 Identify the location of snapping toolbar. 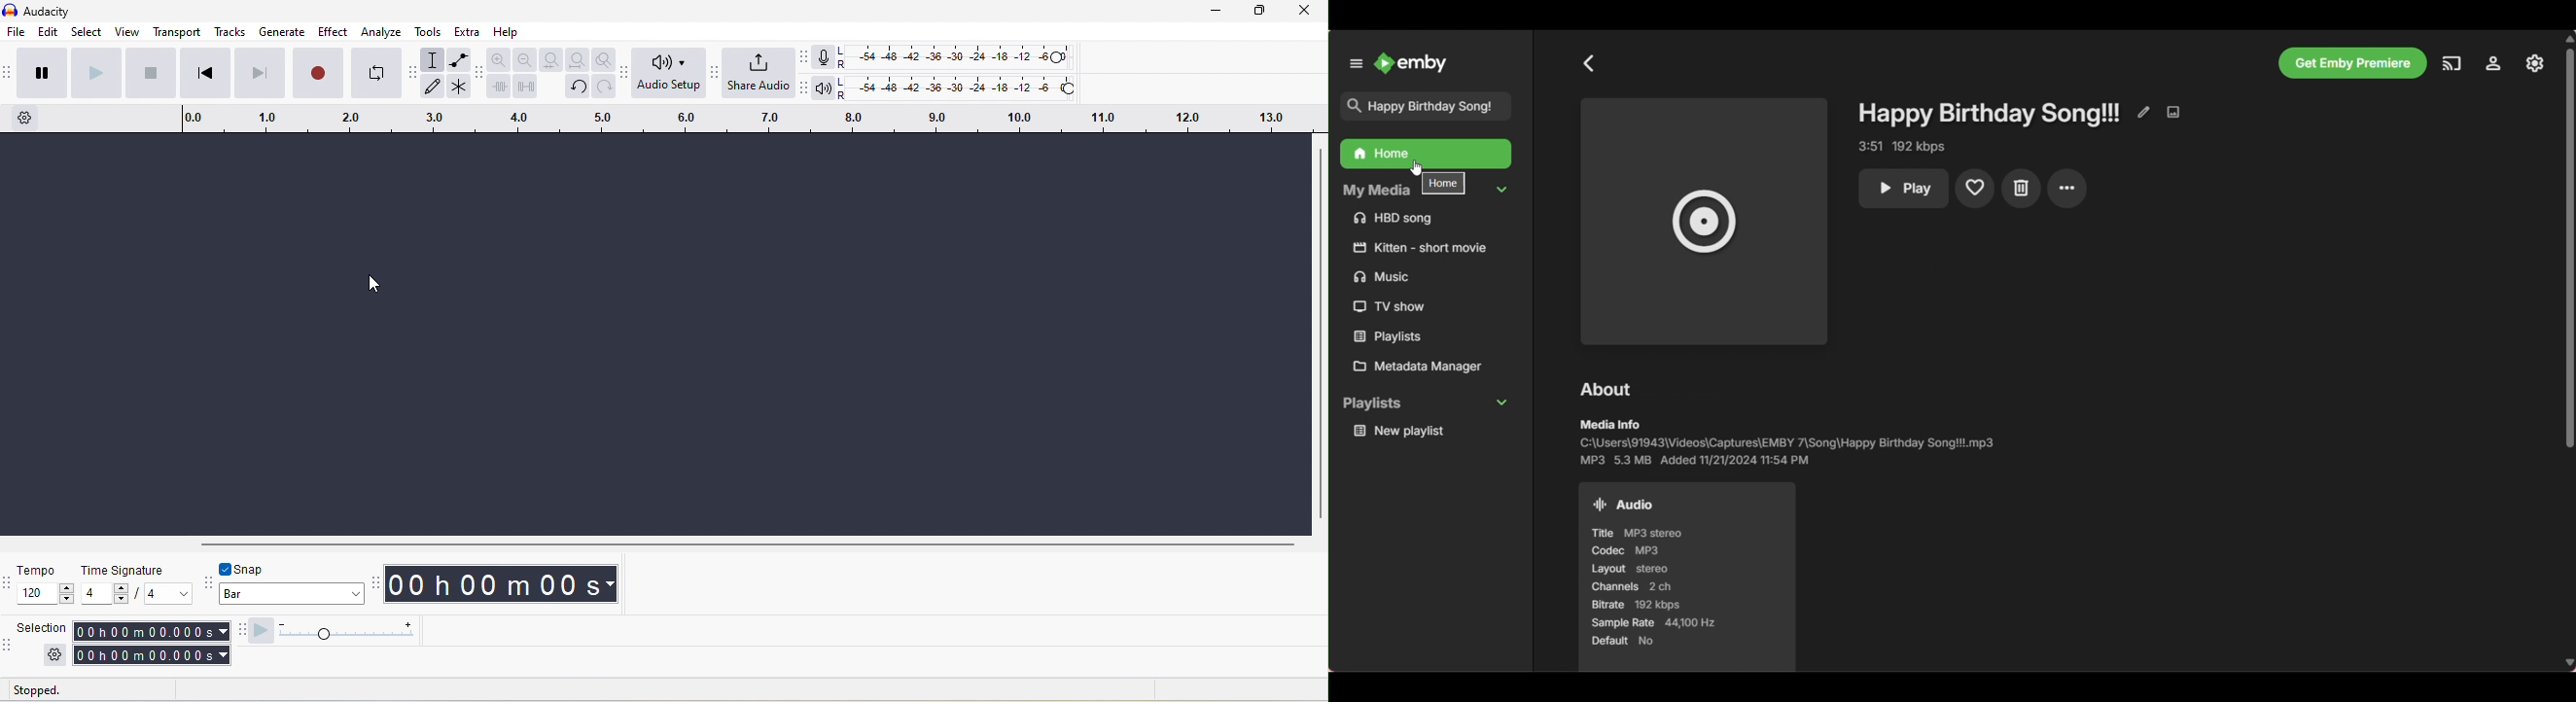
(207, 584).